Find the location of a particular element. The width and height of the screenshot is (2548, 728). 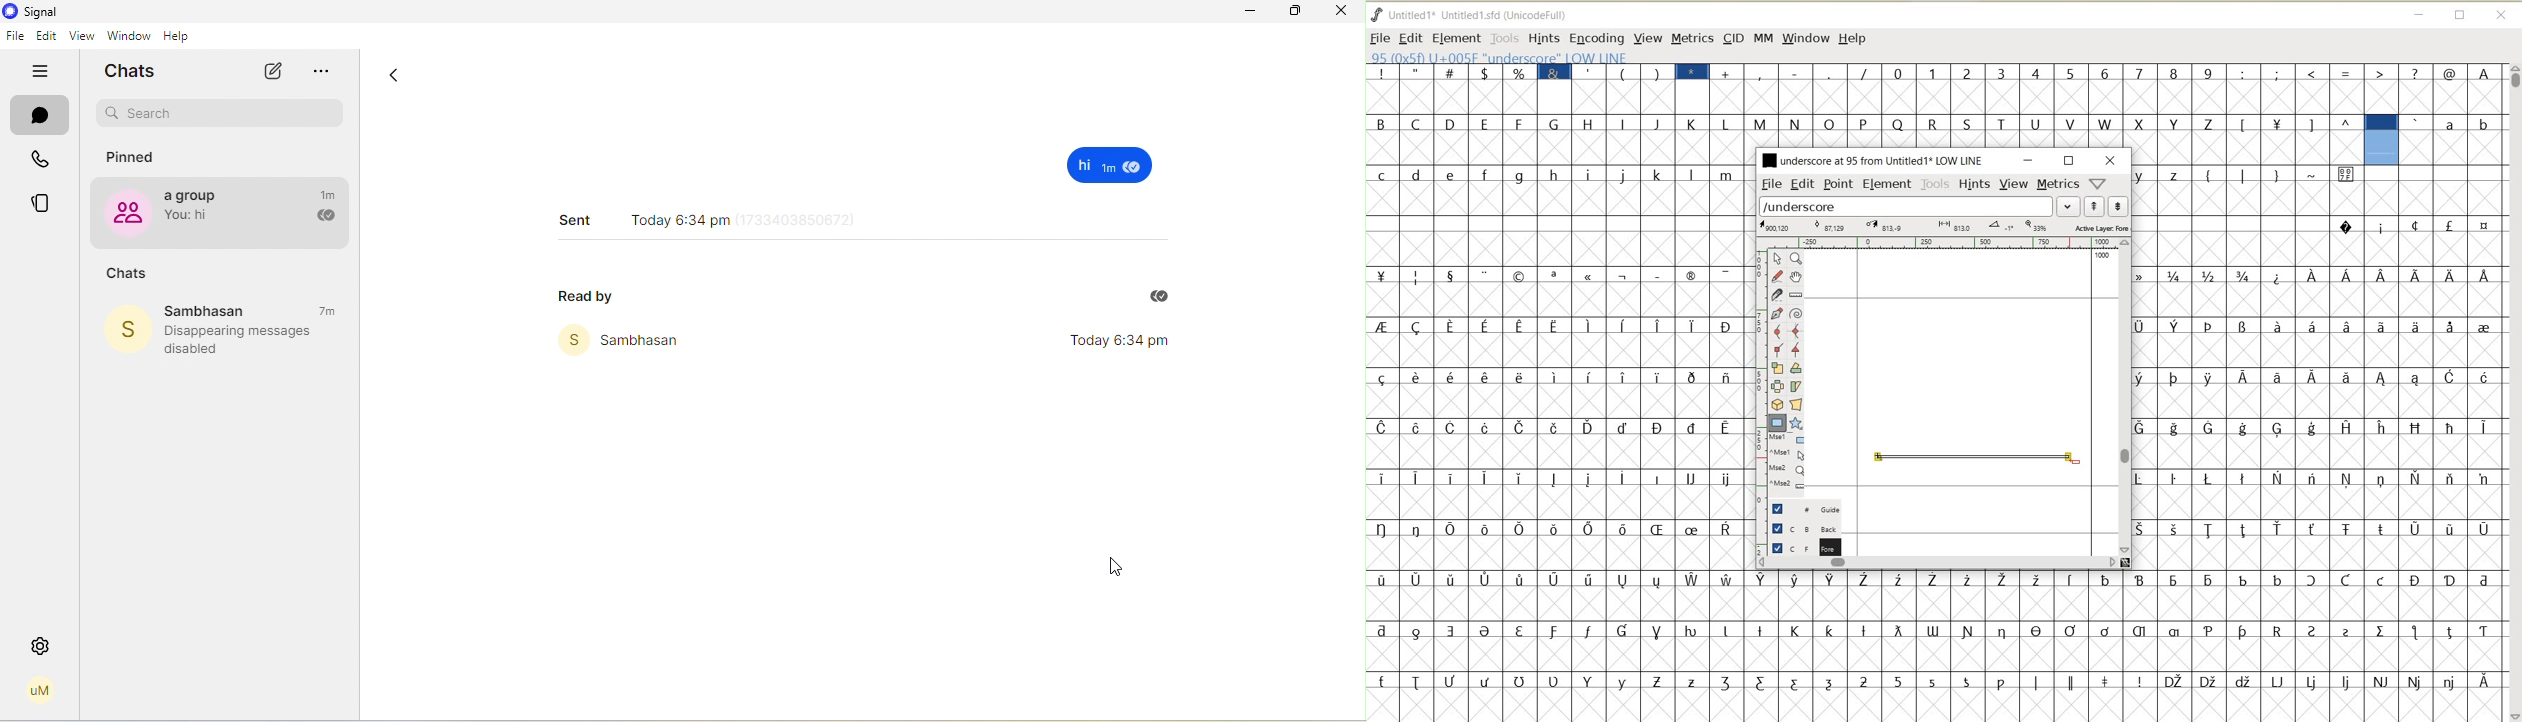

add a curve point is located at coordinates (1777, 331).